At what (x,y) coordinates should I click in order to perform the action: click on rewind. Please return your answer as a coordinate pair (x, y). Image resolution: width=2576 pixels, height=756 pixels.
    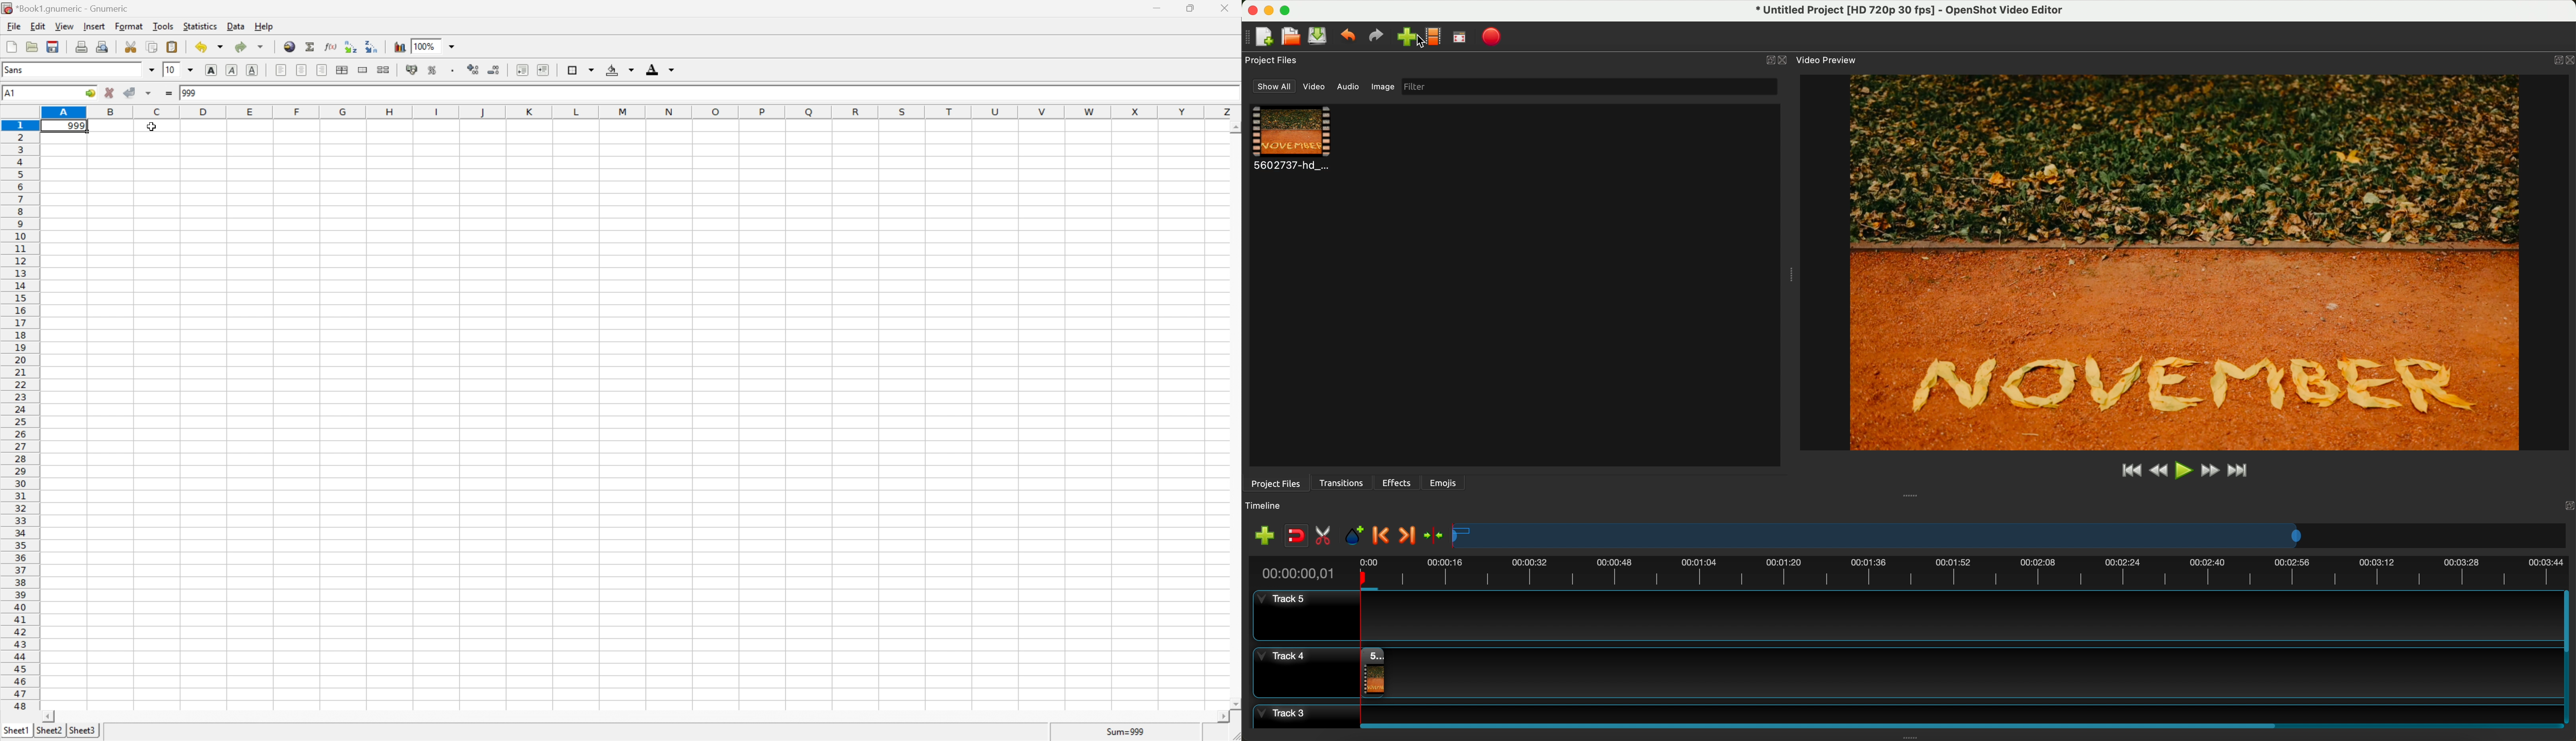
    Looking at the image, I should click on (2158, 472).